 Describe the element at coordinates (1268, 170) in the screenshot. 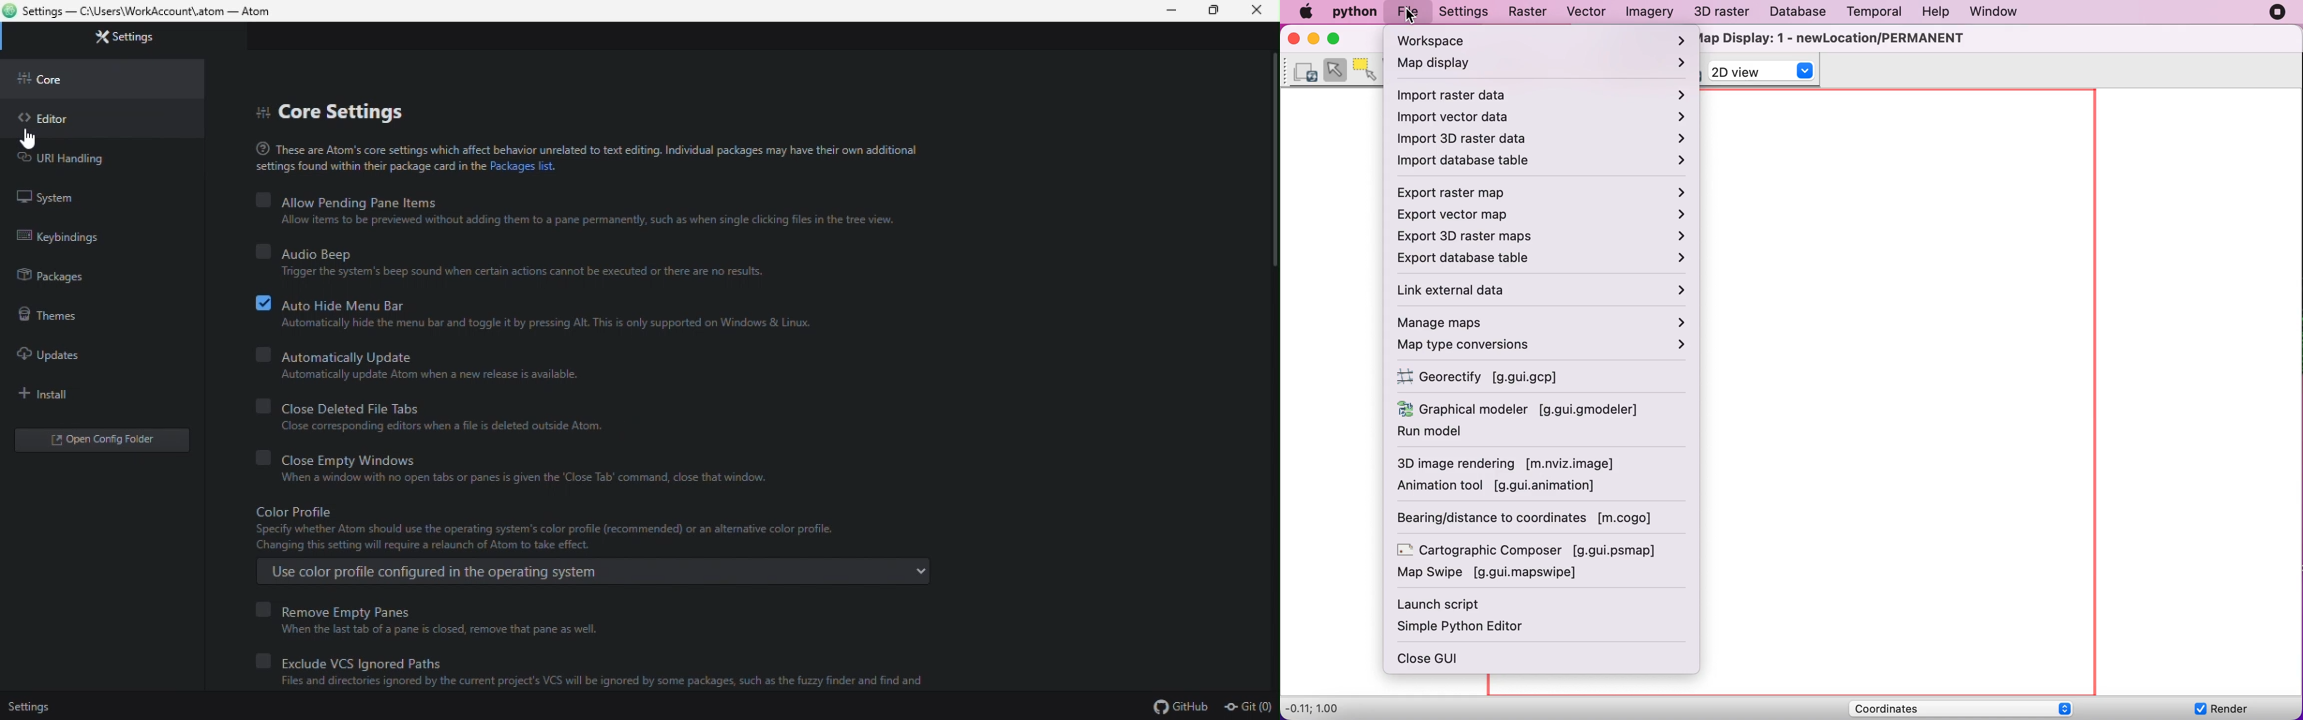

I see `scrollbar` at that location.